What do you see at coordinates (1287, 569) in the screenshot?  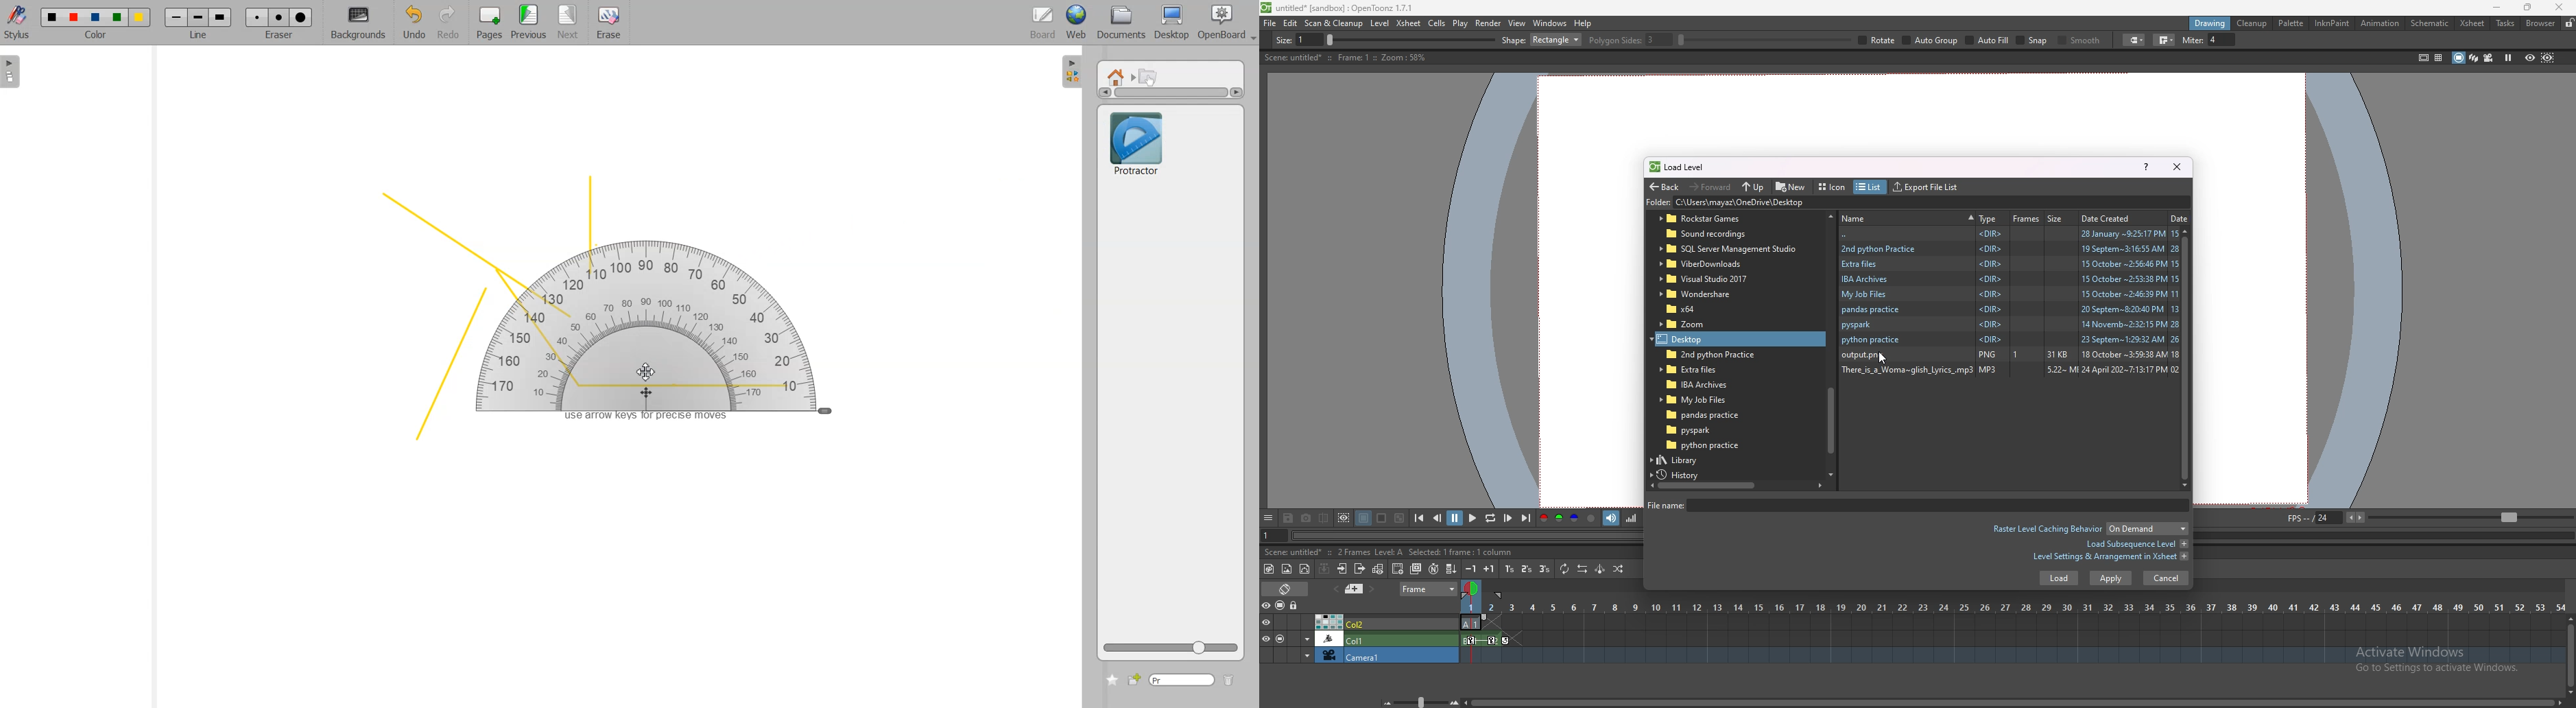 I see `new raster level` at bounding box center [1287, 569].